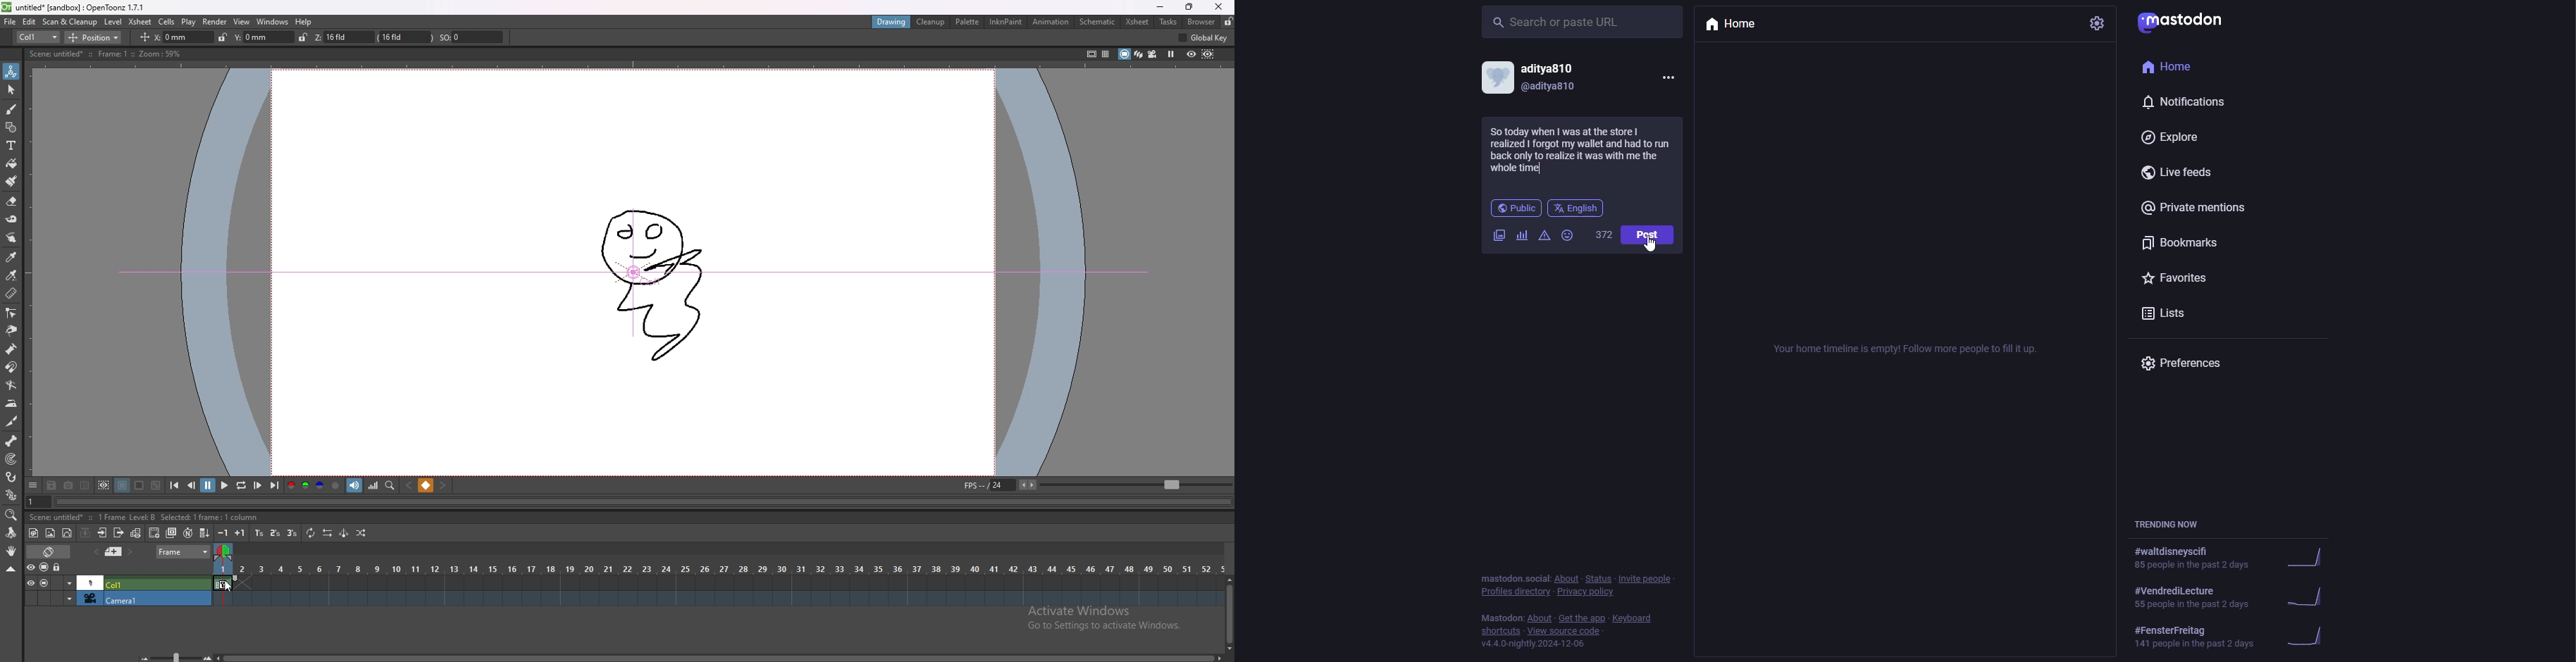 Image resolution: width=2576 pixels, height=672 pixels. I want to click on add memo, so click(114, 551).